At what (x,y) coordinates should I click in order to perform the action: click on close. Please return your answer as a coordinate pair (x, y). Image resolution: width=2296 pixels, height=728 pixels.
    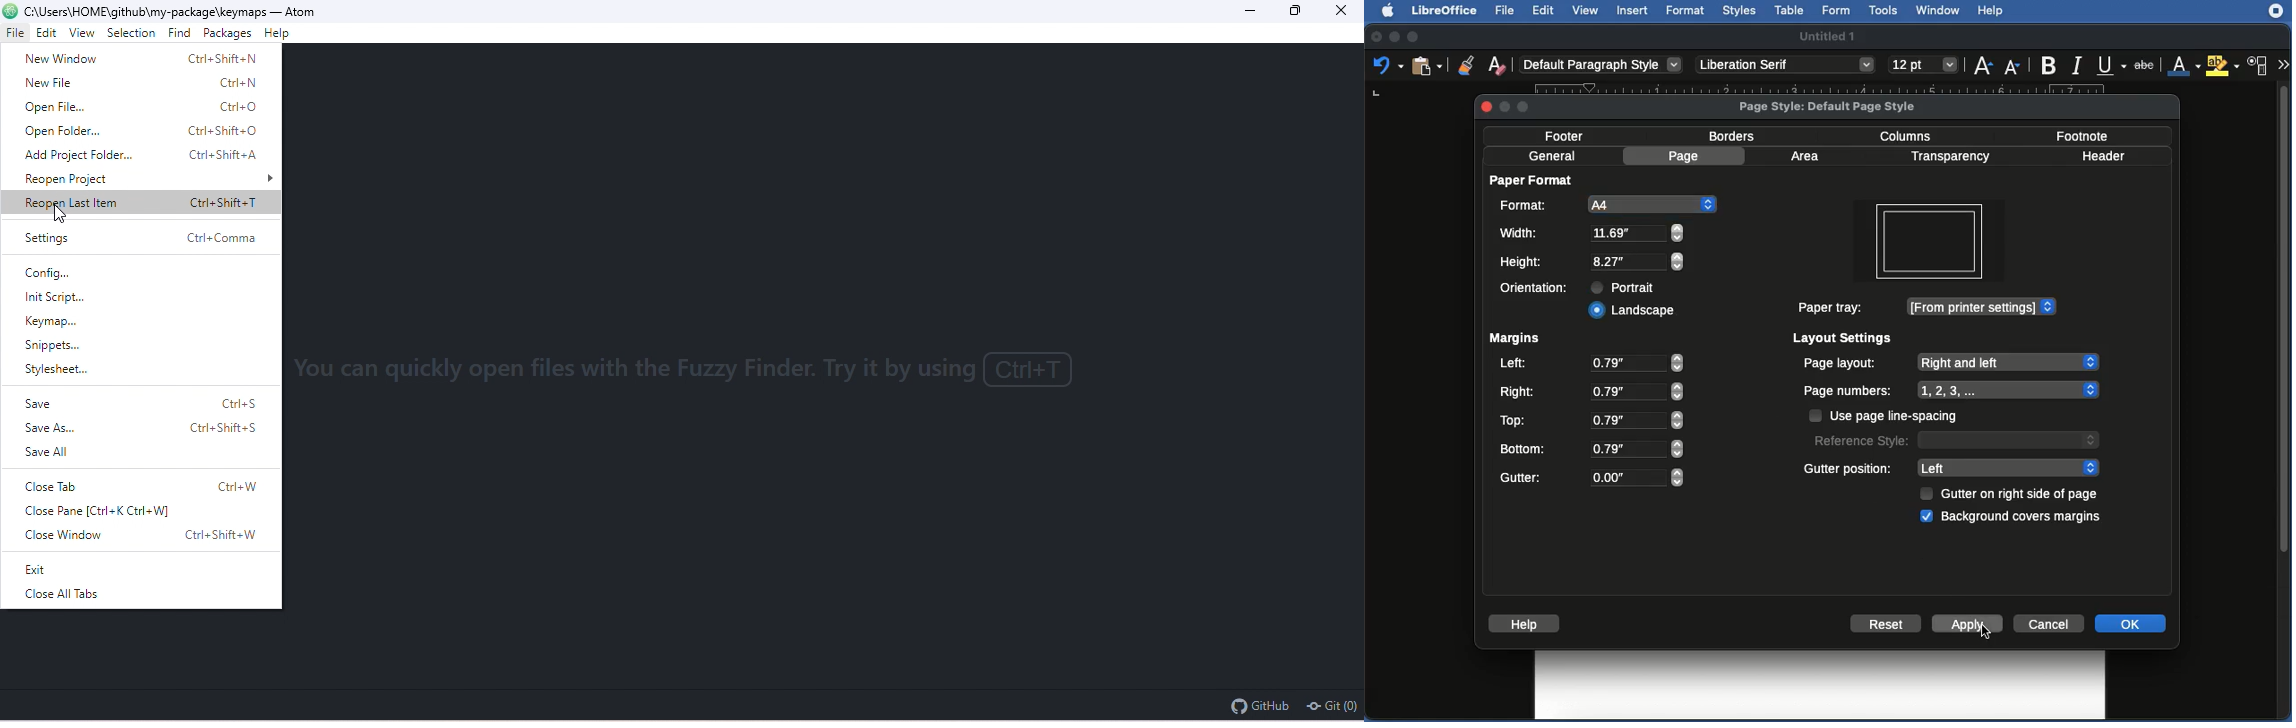
    Looking at the image, I should click on (1484, 107).